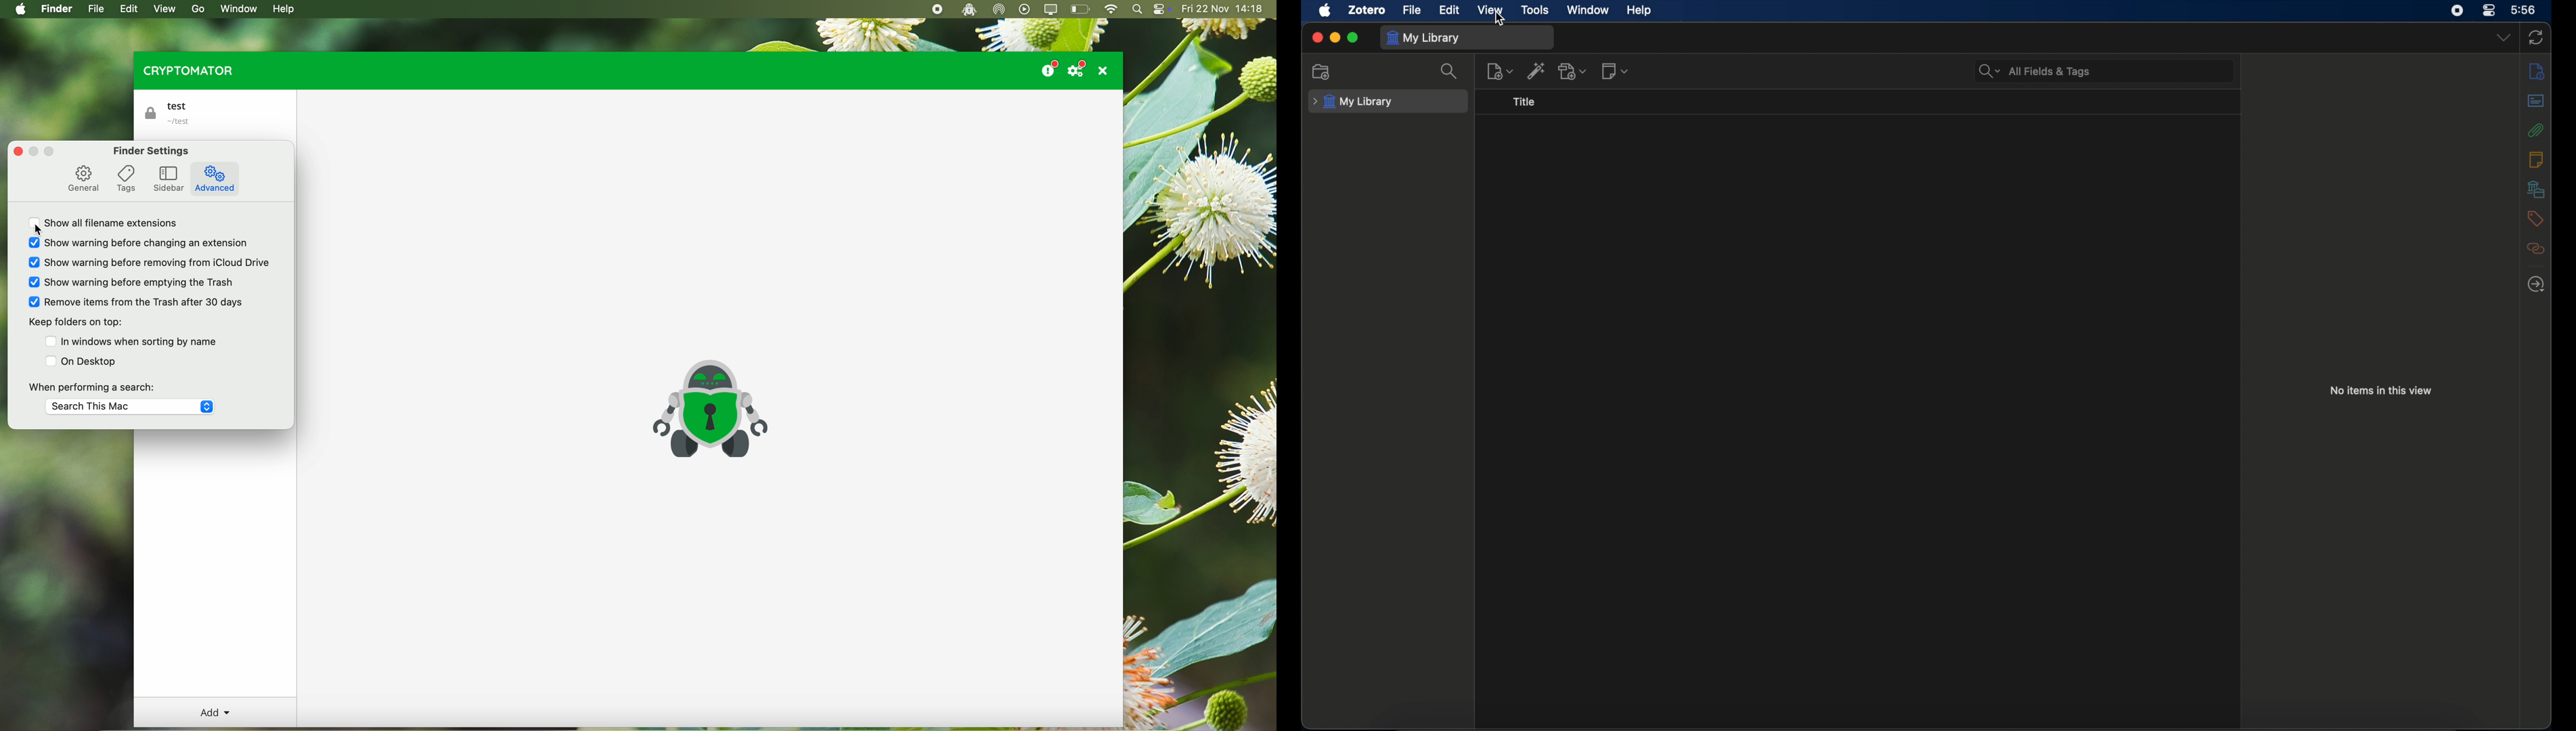  What do you see at coordinates (2535, 189) in the screenshot?
I see `libraries` at bounding box center [2535, 189].